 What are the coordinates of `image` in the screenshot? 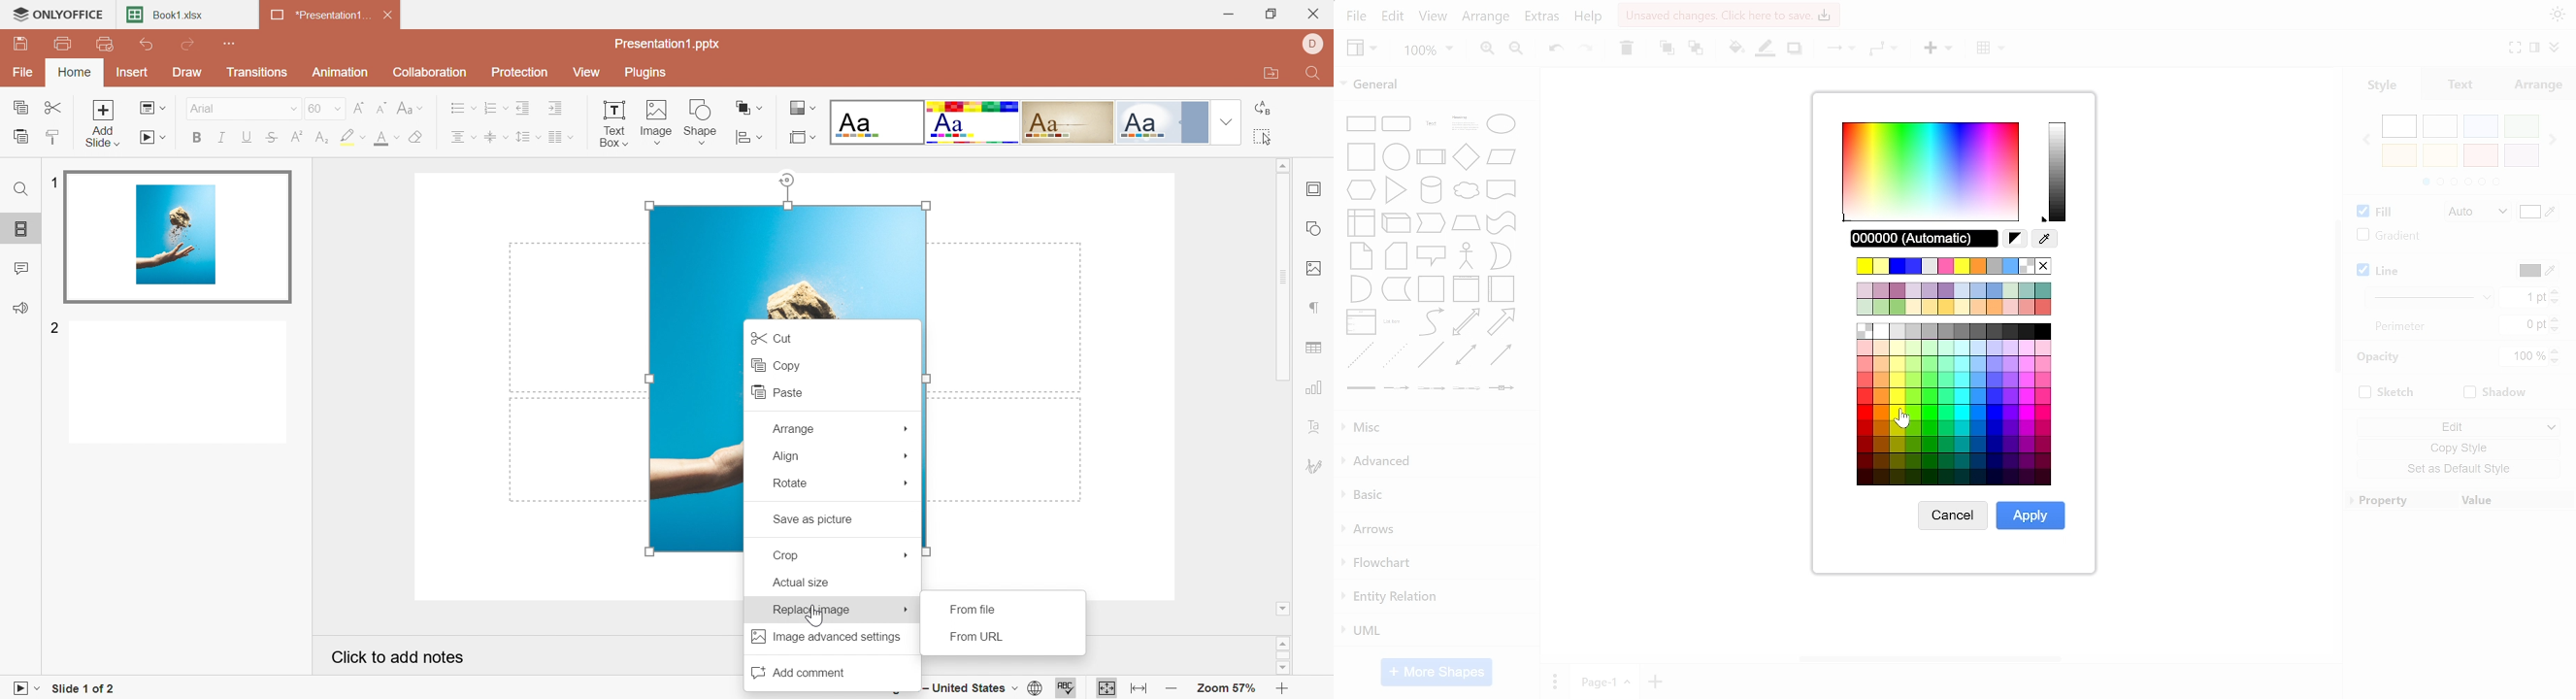 It's located at (693, 436).